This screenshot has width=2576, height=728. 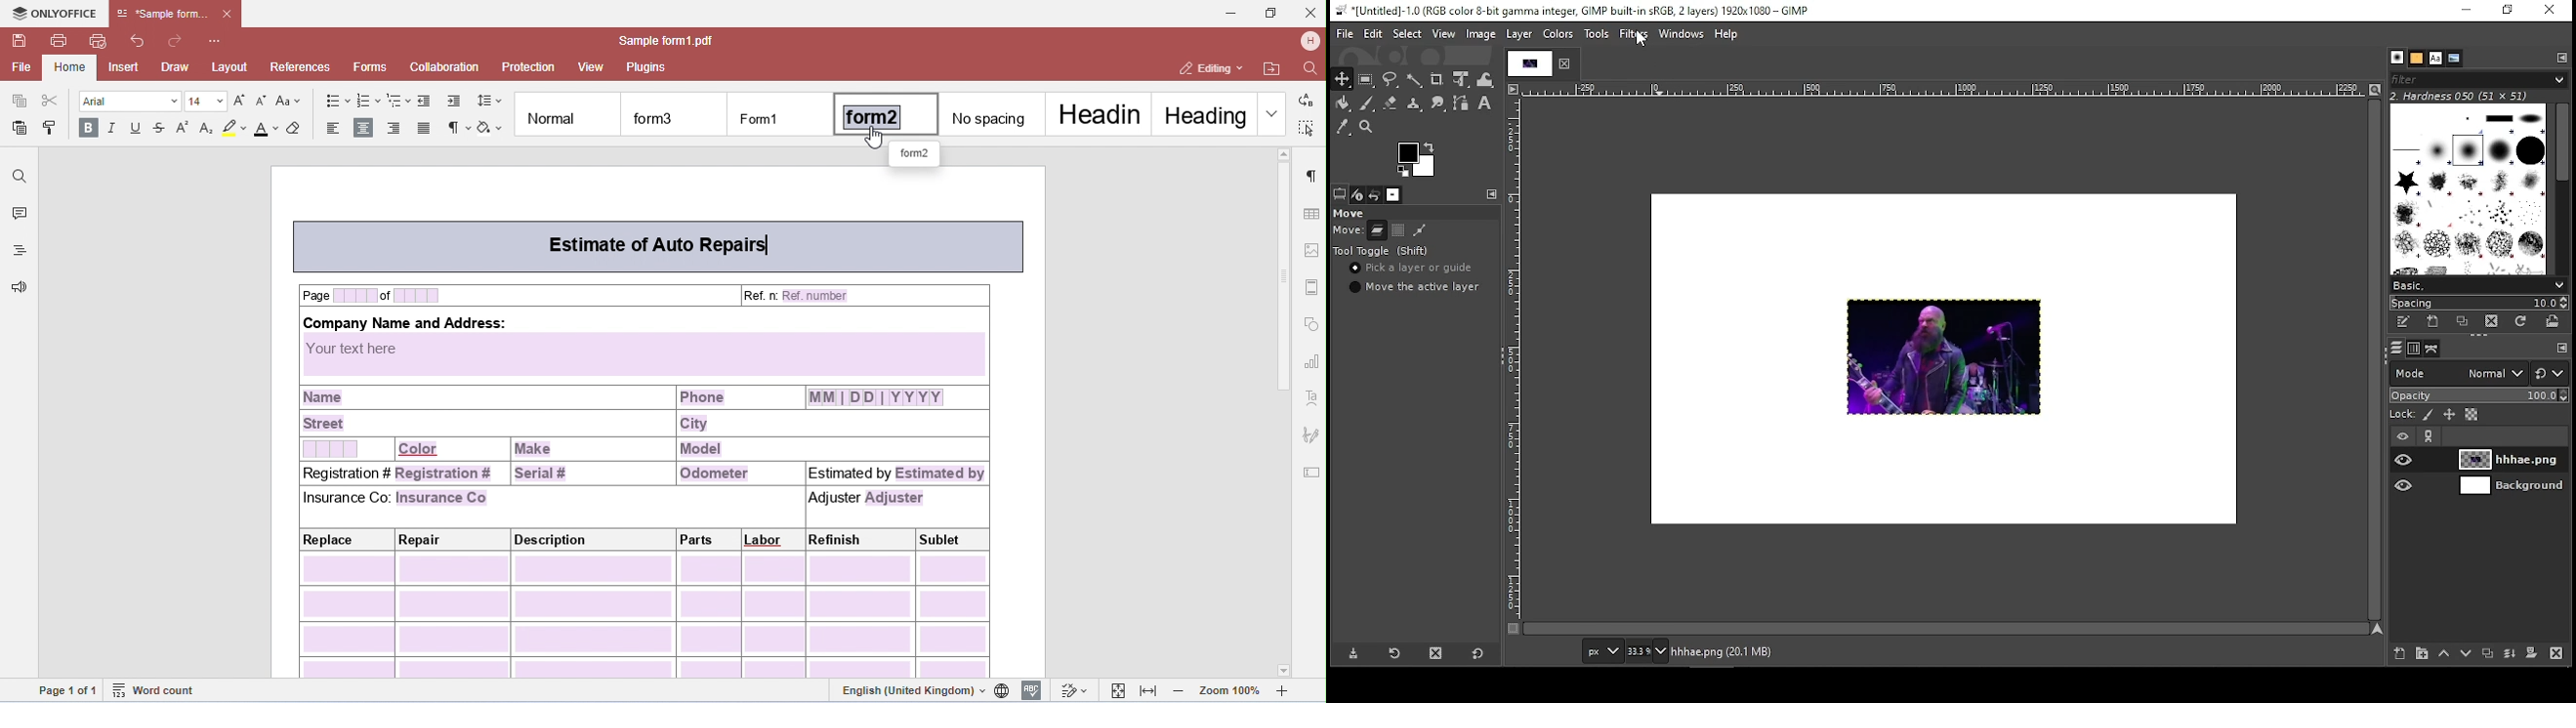 What do you see at coordinates (1633, 35) in the screenshot?
I see `filters` at bounding box center [1633, 35].